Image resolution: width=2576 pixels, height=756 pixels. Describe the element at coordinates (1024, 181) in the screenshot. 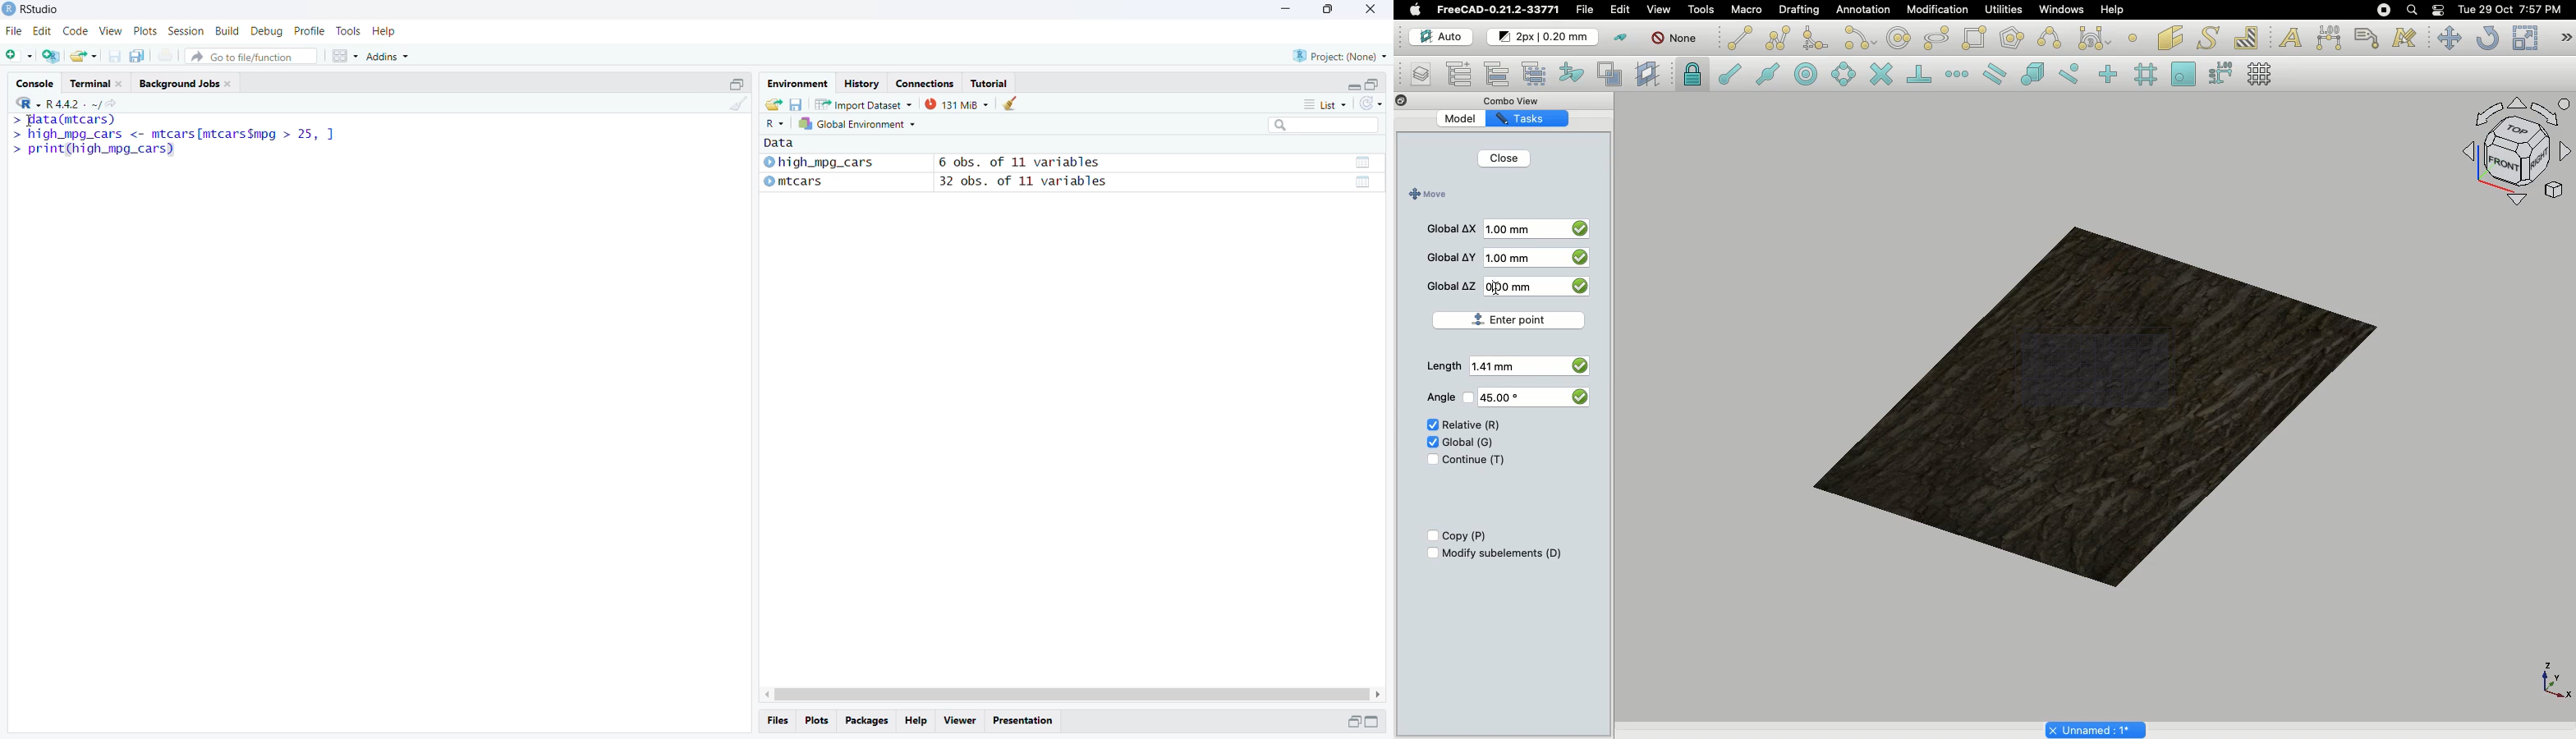

I see `32 obs. of 11 variables` at that location.